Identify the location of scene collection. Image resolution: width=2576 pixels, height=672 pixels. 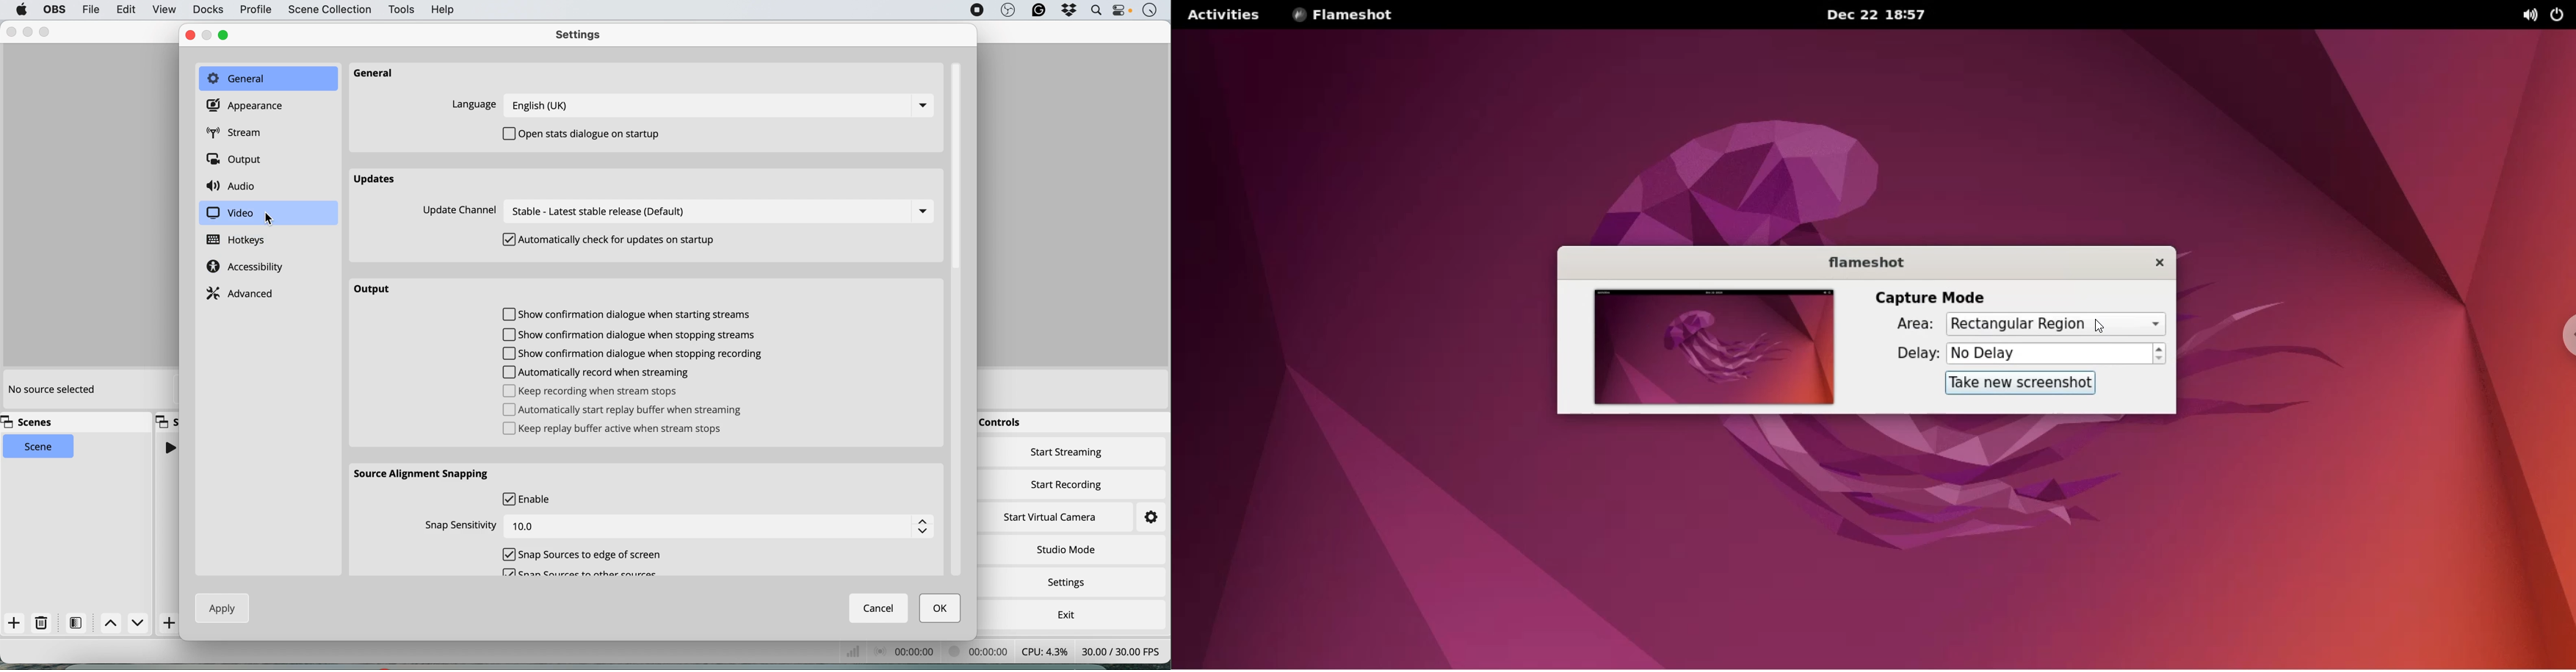
(329, 11).